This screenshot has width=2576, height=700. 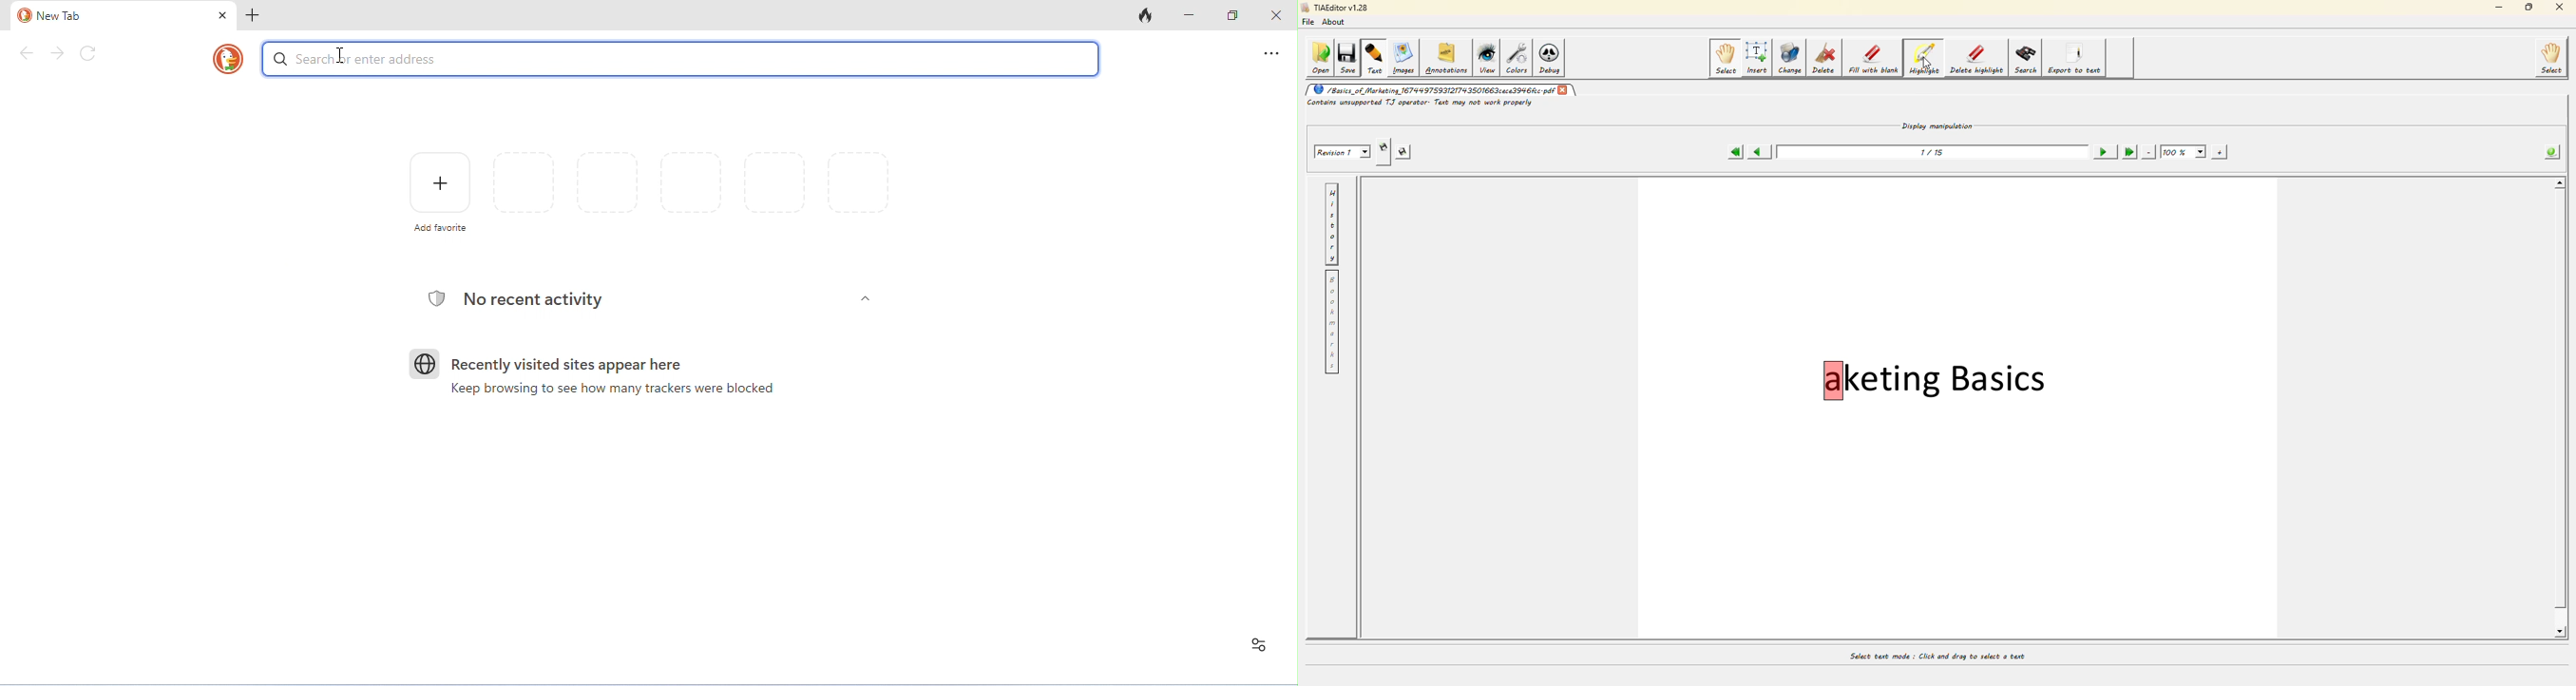 I want to click on filename, so click(x=1433, y=90).